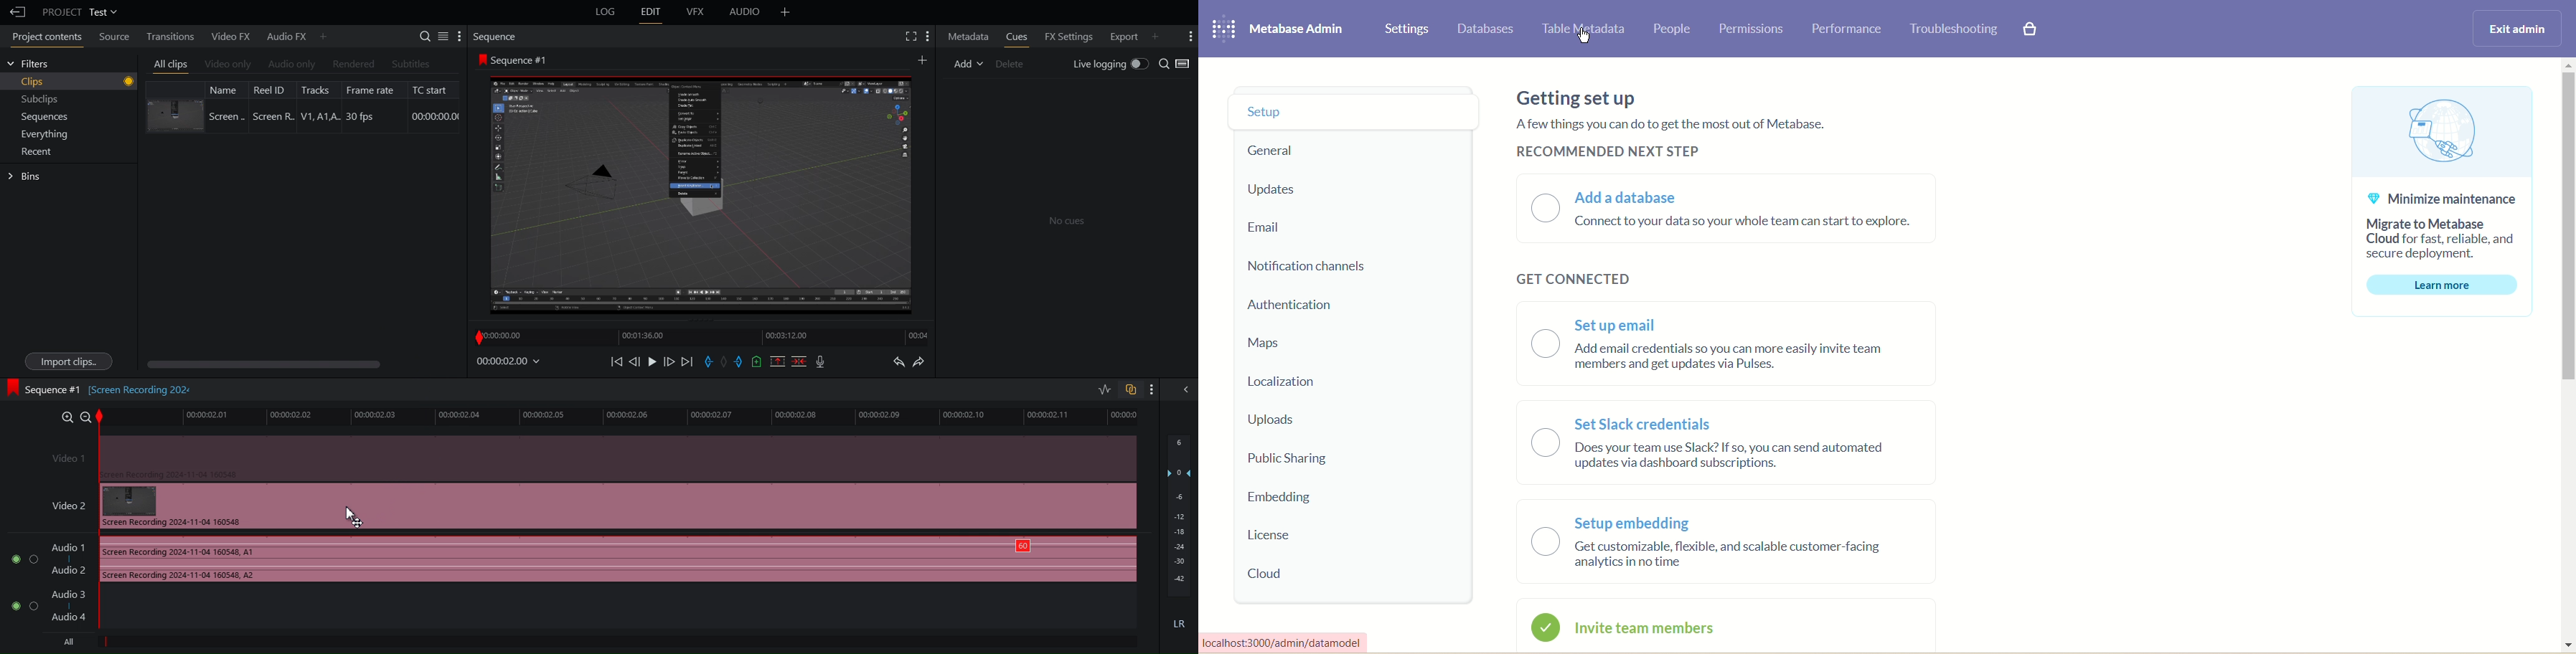 The height and width of the screenshot is (672, 2576). What do you see at coordinates (324, 36) in the screenshot?
I see `More` at bounding box center [324, 36].